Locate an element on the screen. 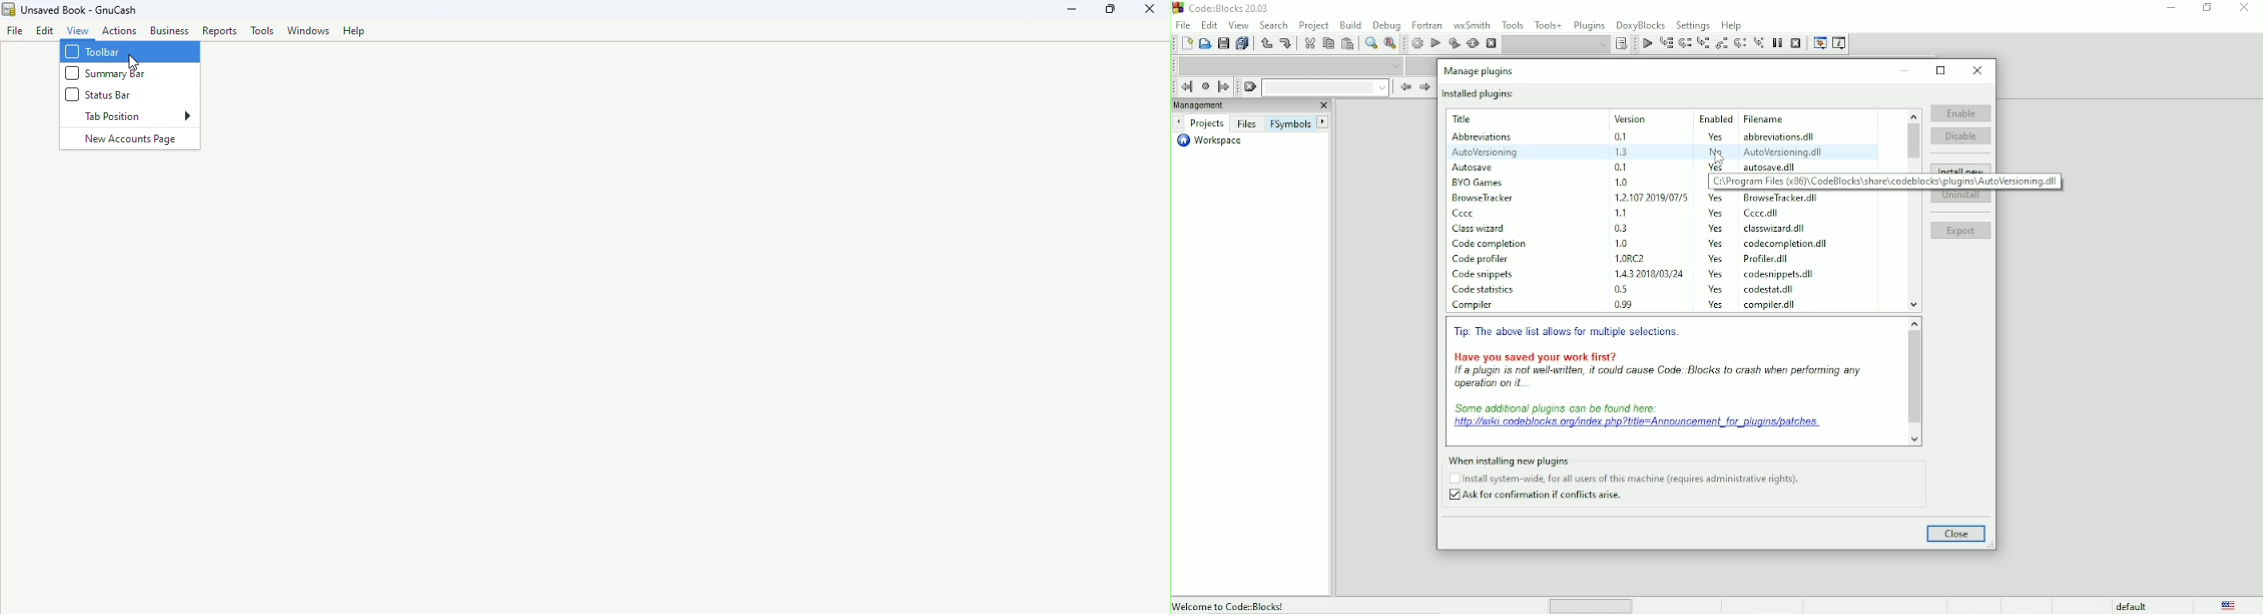 Image resolution: width=2268 pixels, height=616 pixels. Workspace is located at coordinates (1212, 141).